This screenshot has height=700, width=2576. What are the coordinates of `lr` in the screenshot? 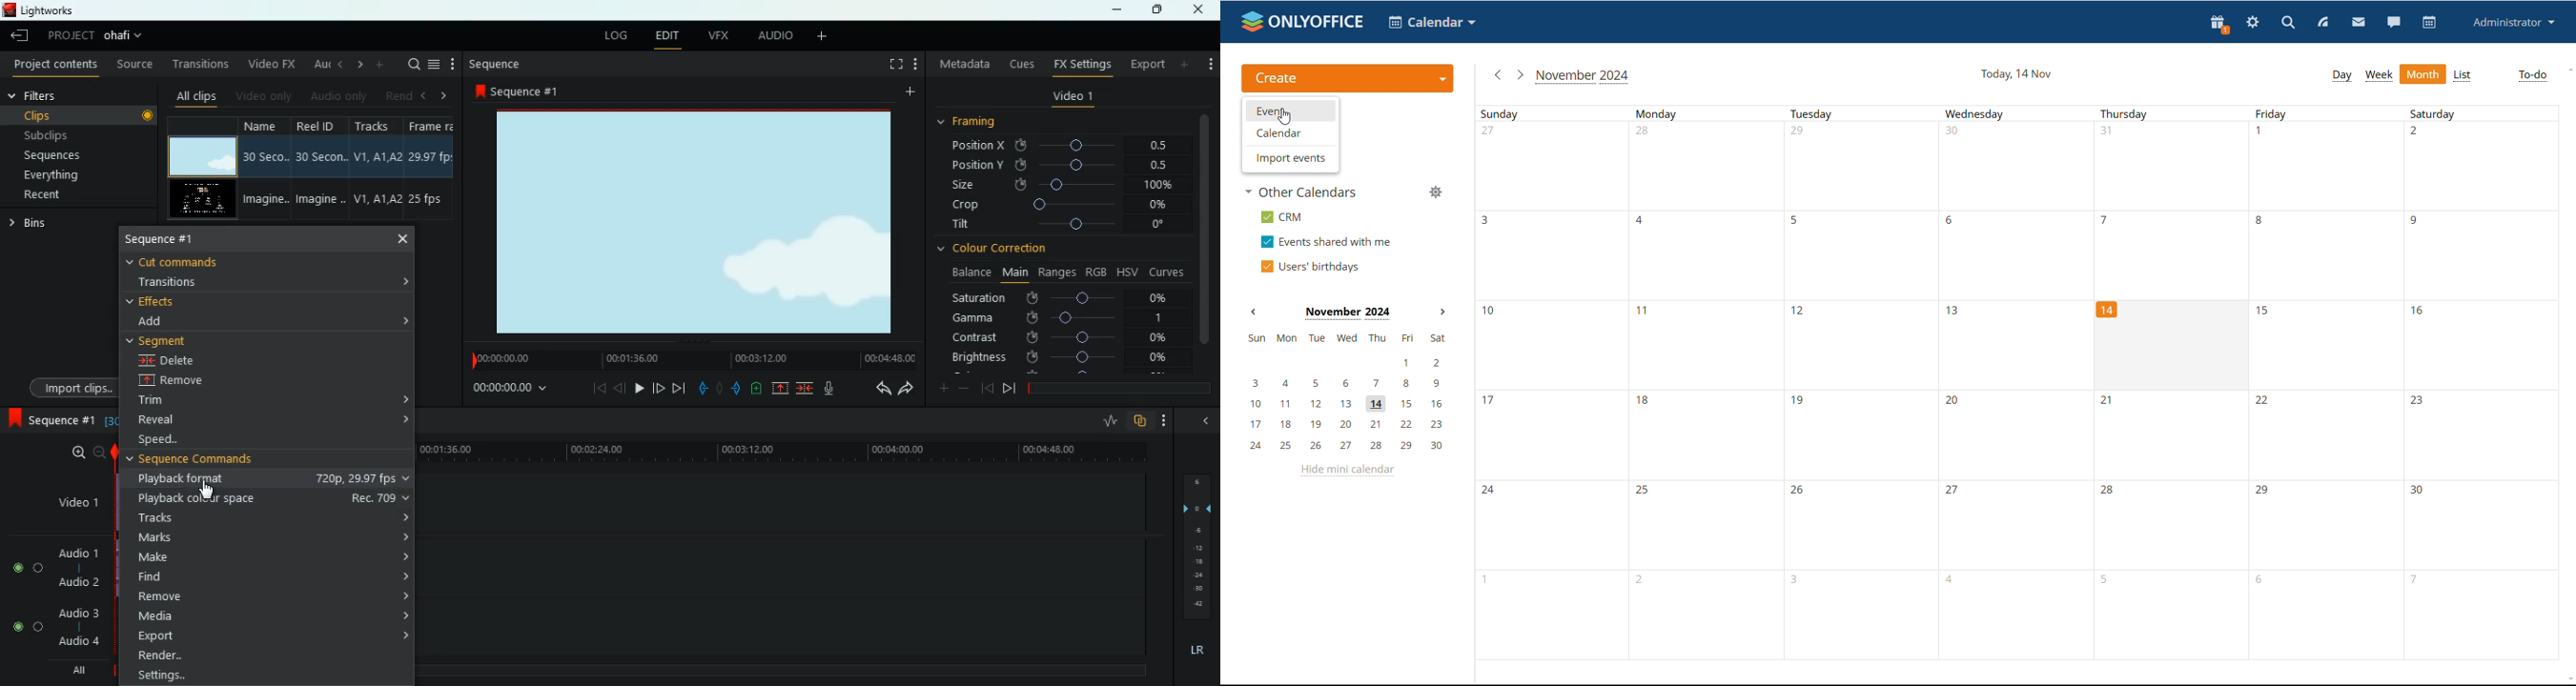 It's located at (1195, 652).